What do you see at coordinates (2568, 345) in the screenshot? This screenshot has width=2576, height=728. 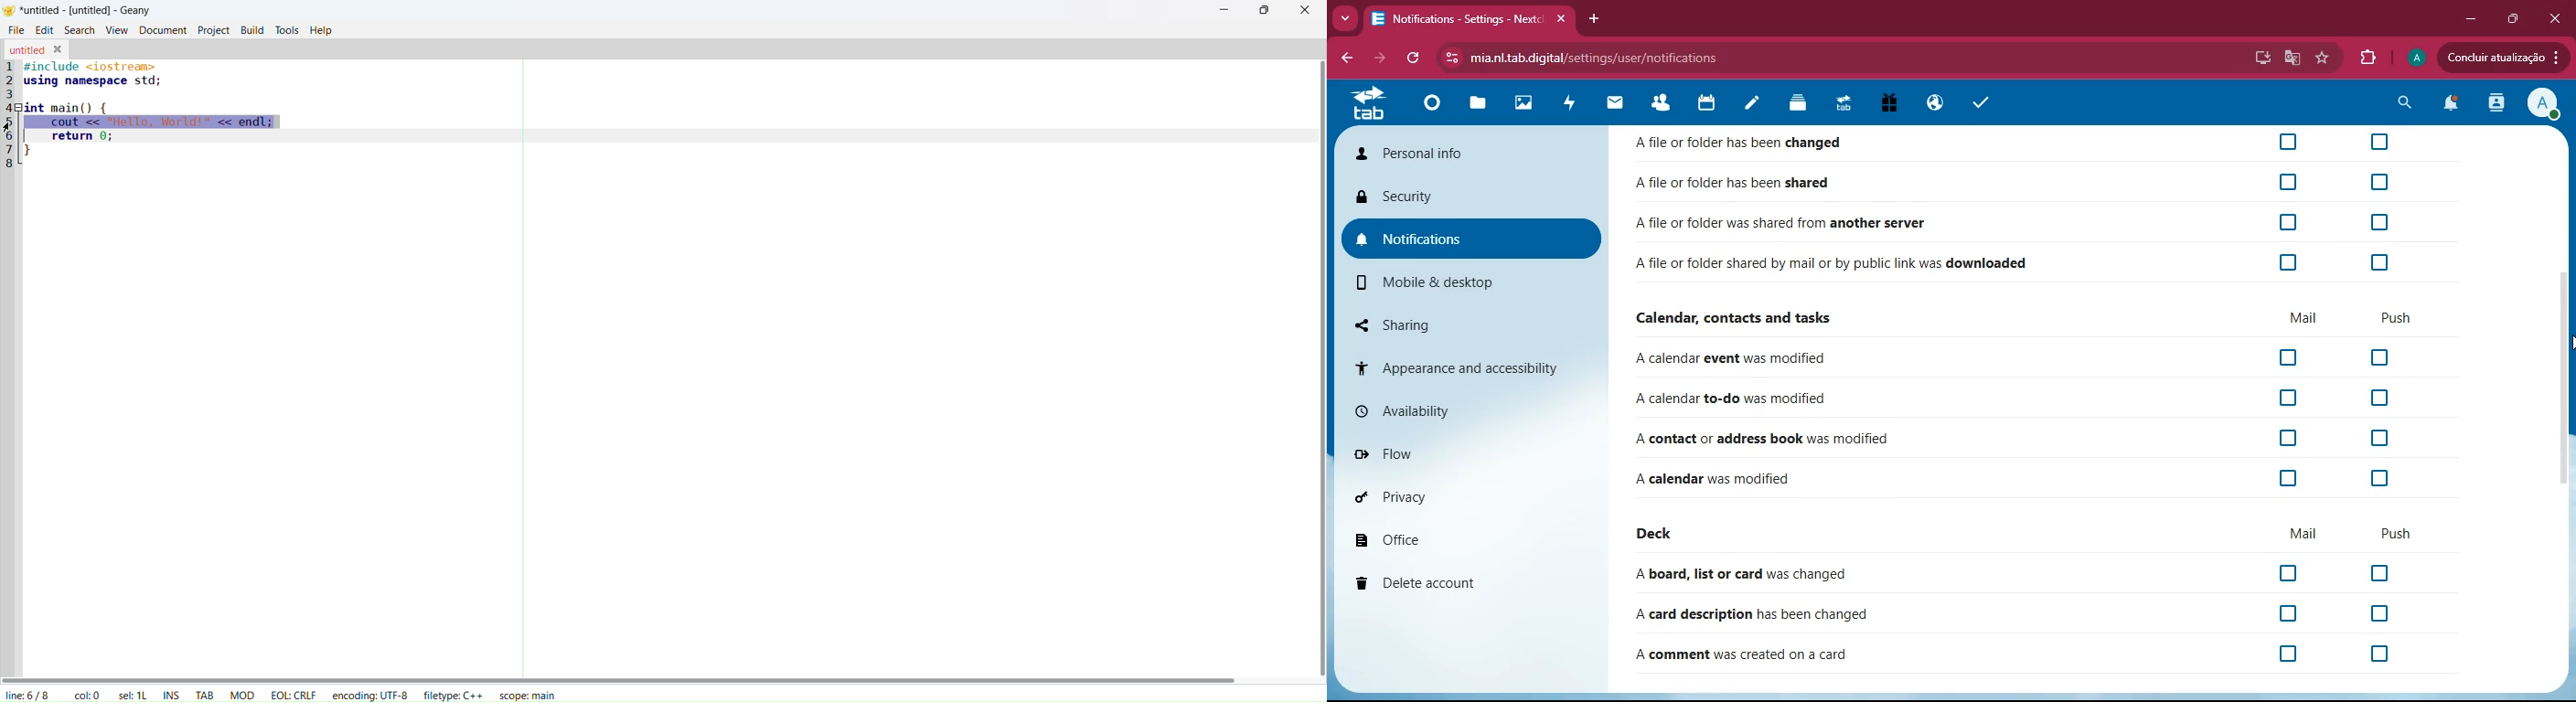 I see `Cursor` at bounding box center [2568, 345].